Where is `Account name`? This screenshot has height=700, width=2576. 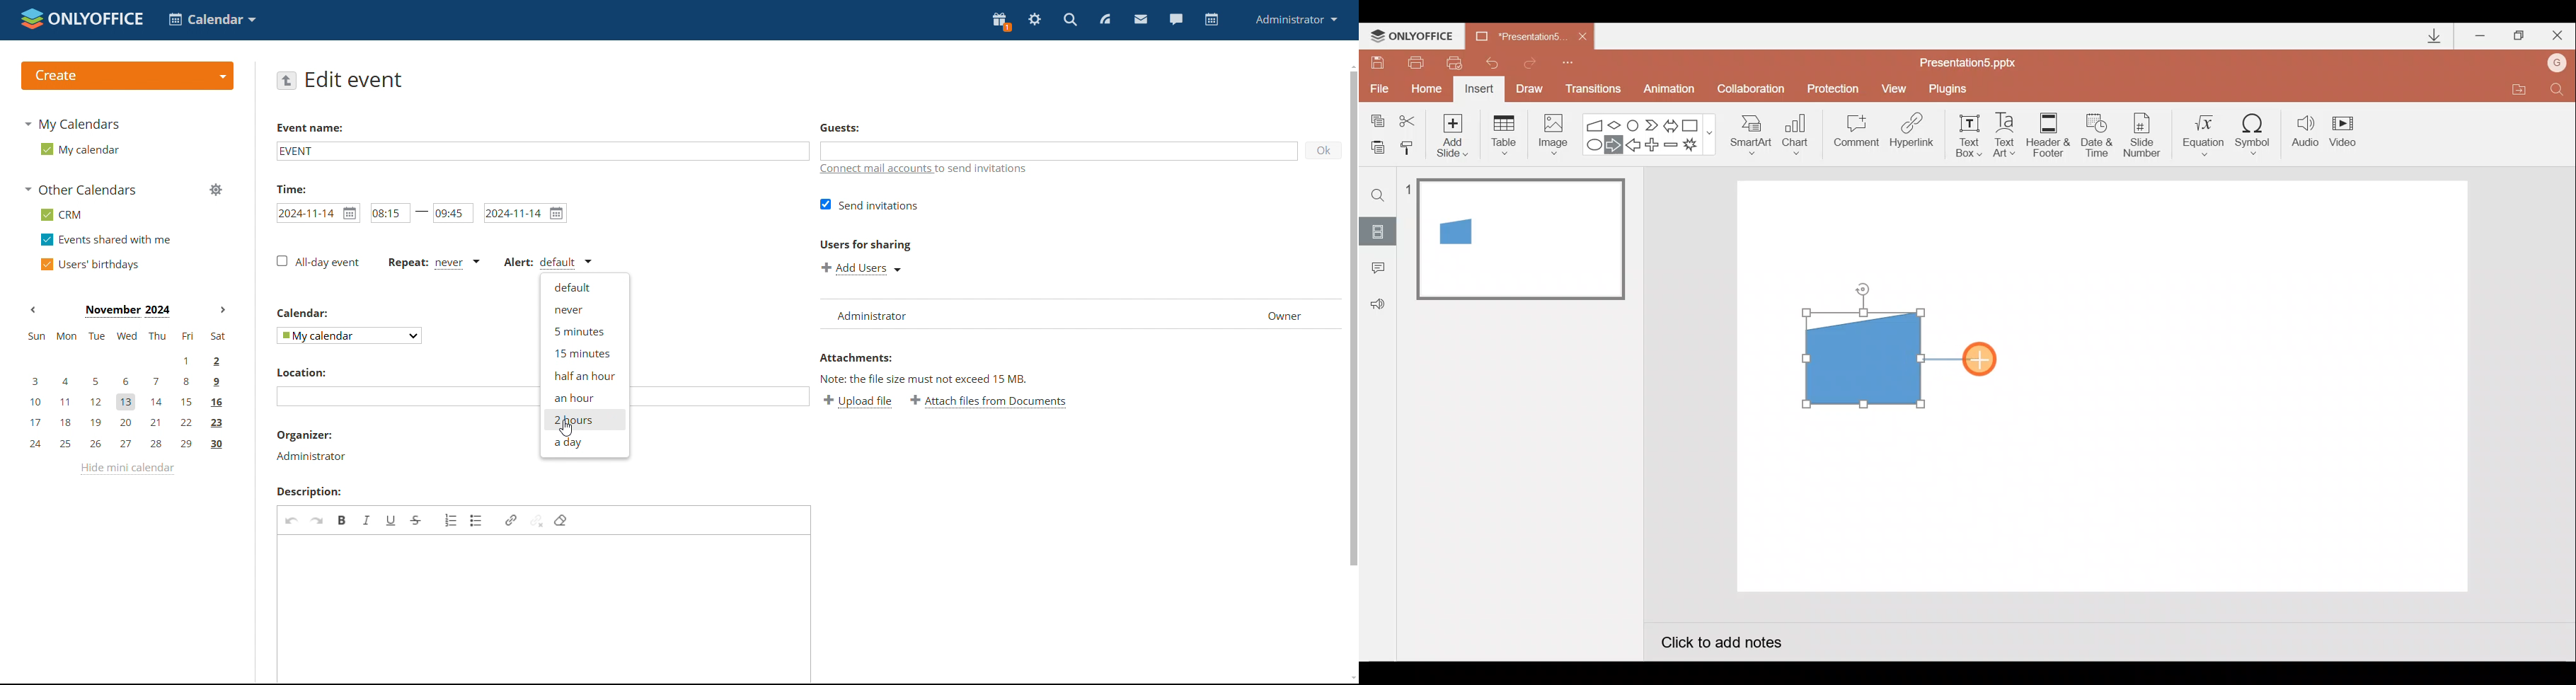
Account name is located at coordinates (2558, 64).